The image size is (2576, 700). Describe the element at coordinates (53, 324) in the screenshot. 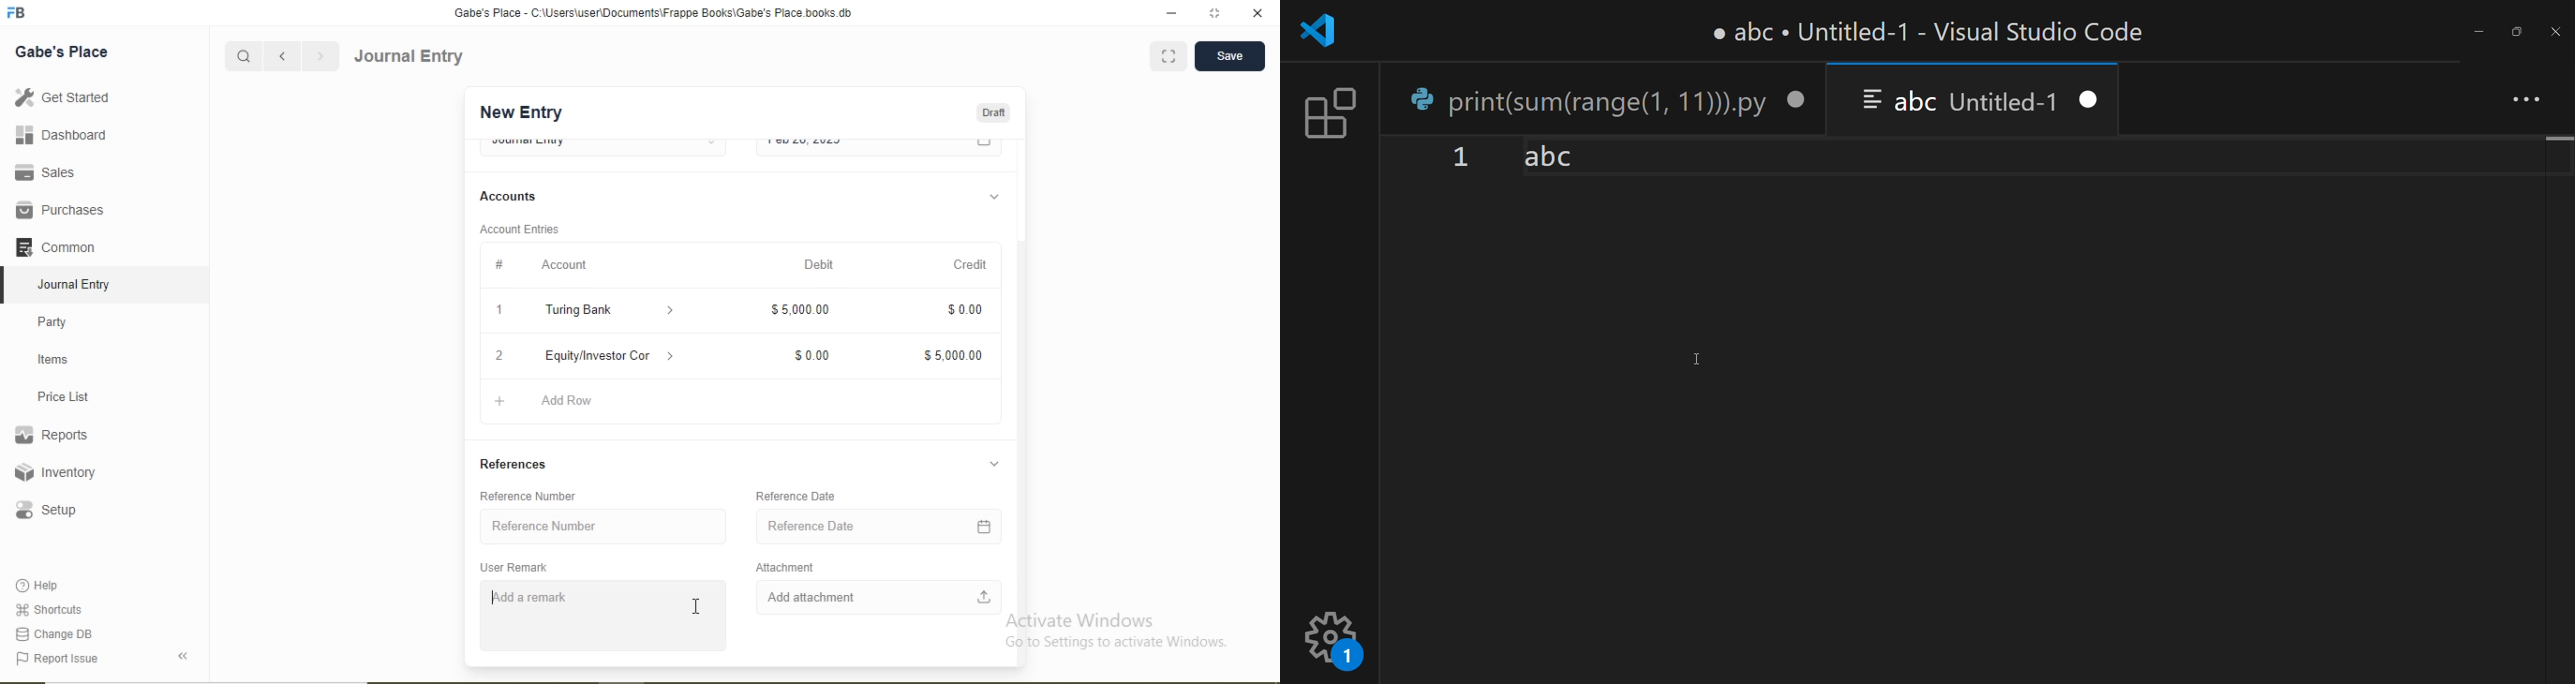

I see `Party` at that location.